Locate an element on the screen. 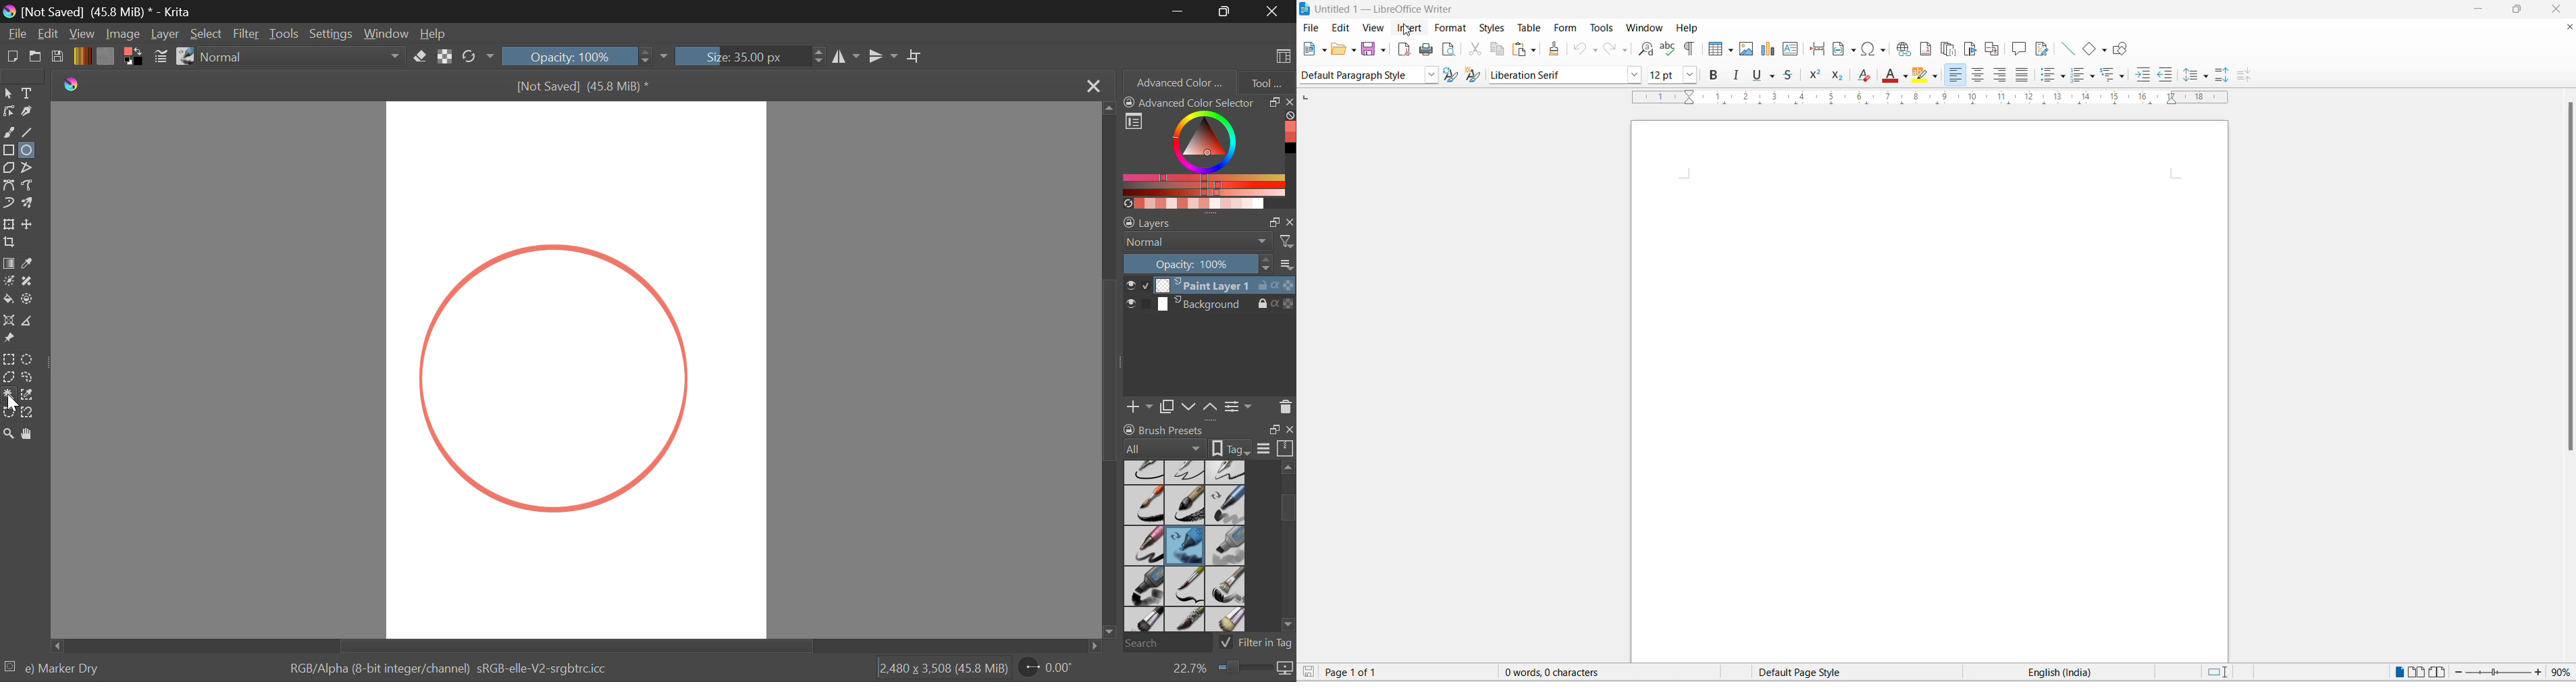 The height and width of the screenshot is (700, 2576). line is located at coordinates (2063, 48).